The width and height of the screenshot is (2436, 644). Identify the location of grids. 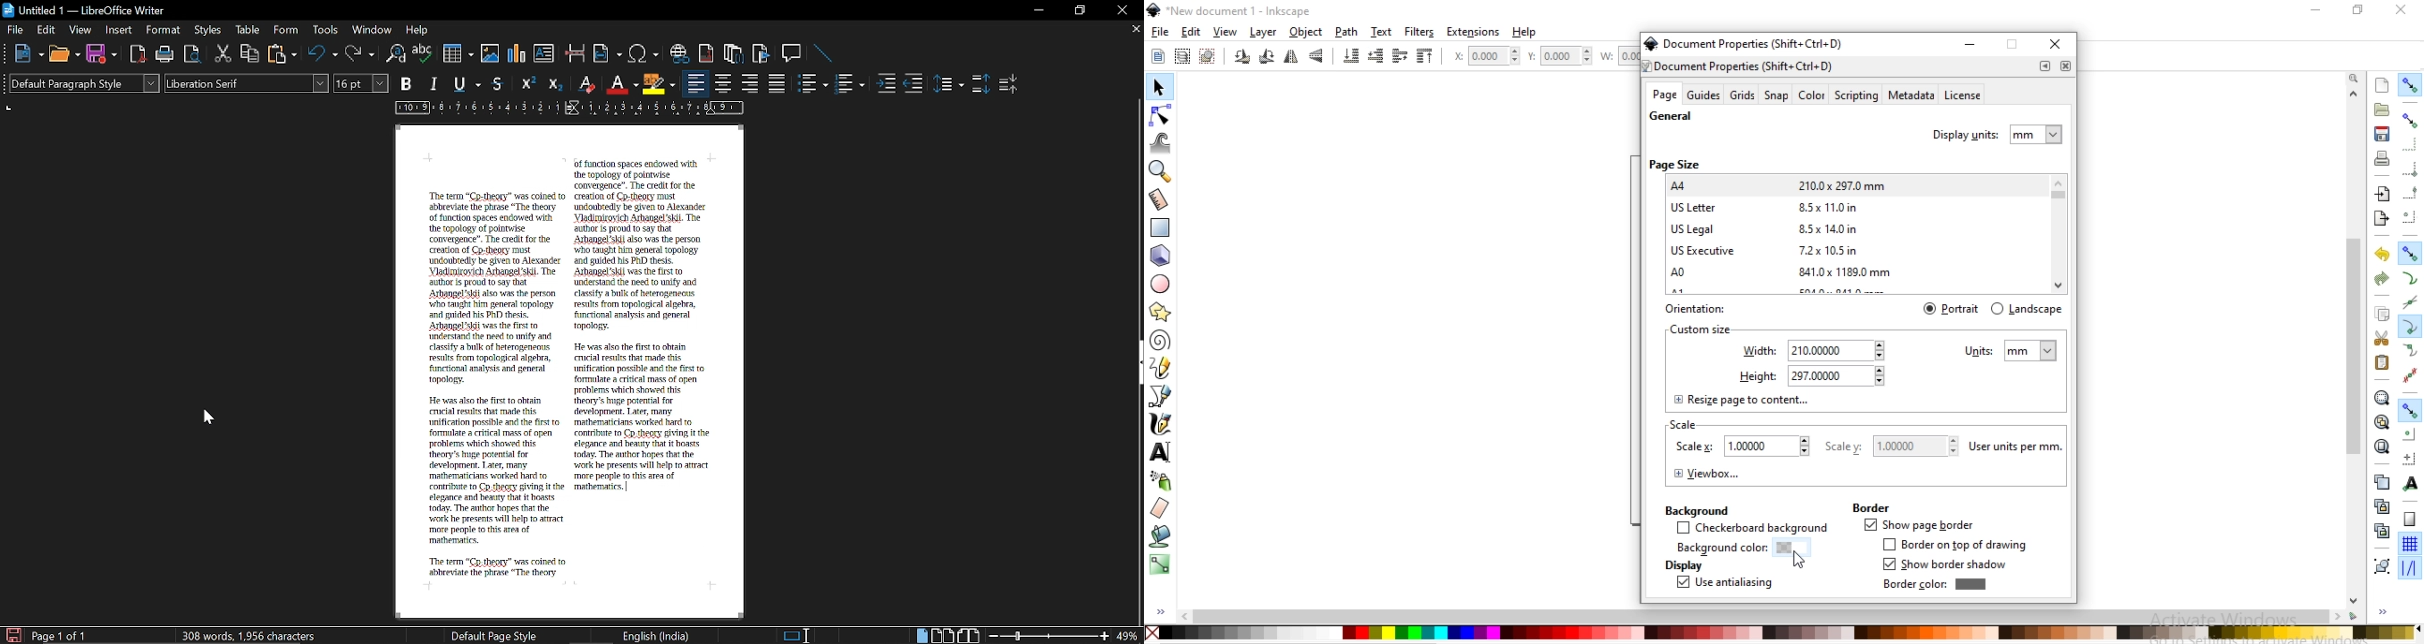
(1742, 95).